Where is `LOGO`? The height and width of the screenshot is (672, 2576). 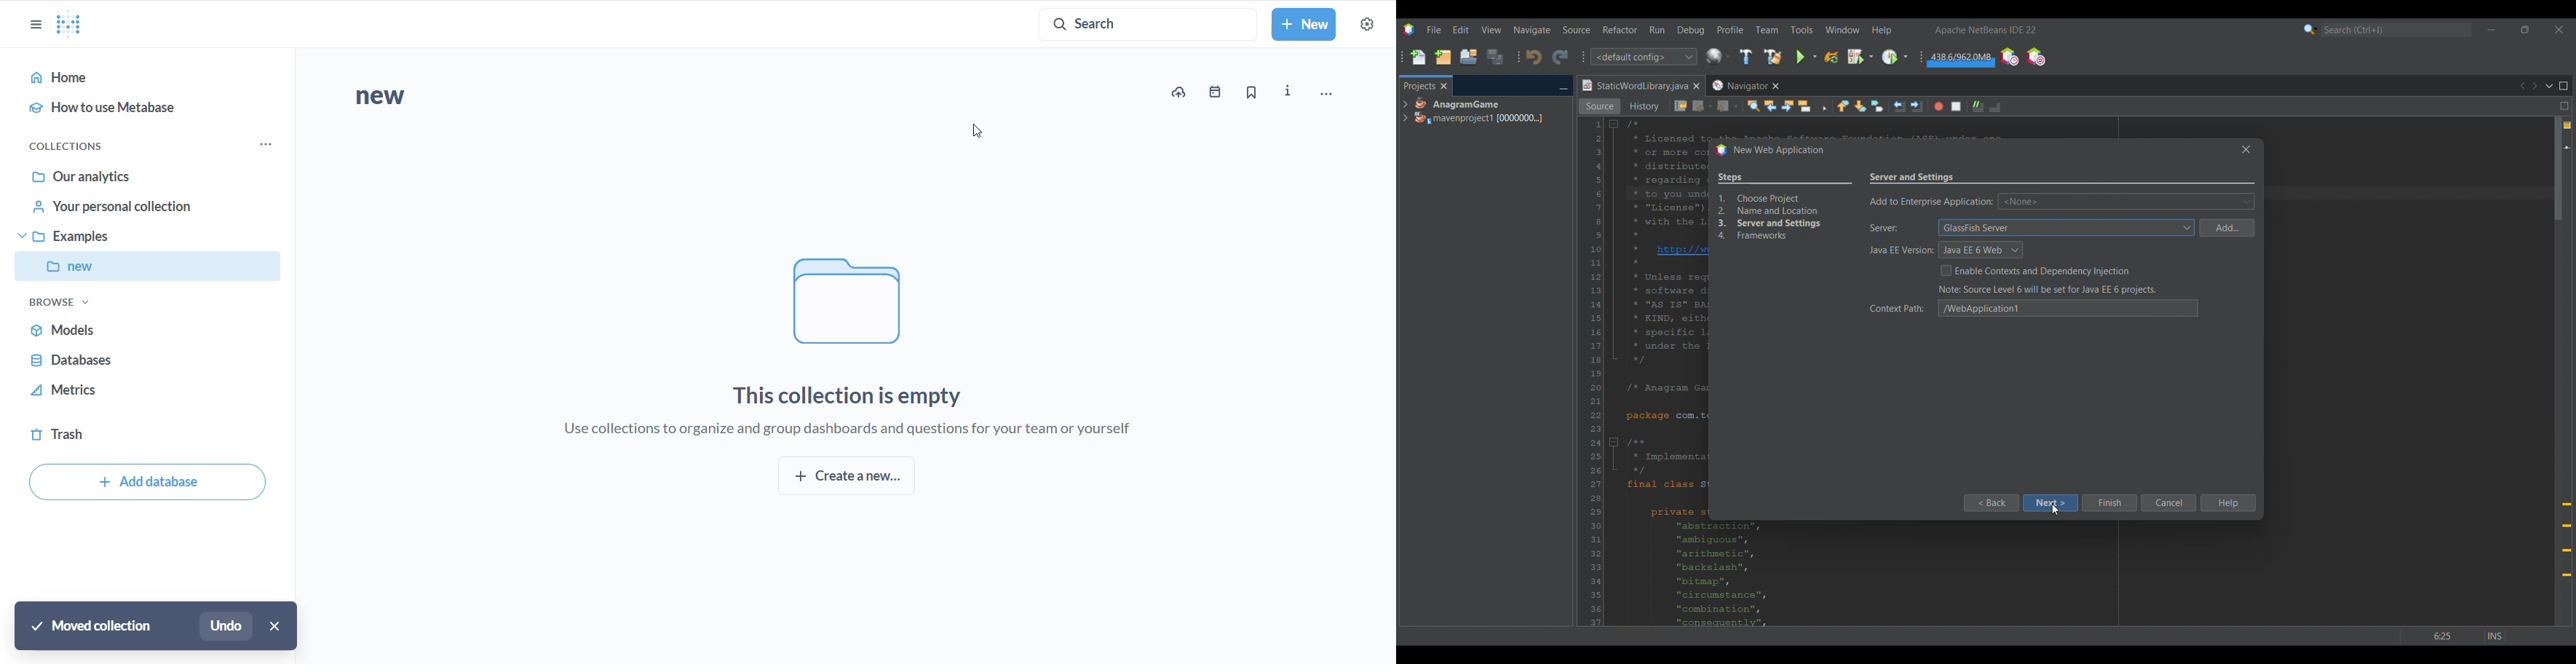 LOGO is located at coordinates (75, 24).